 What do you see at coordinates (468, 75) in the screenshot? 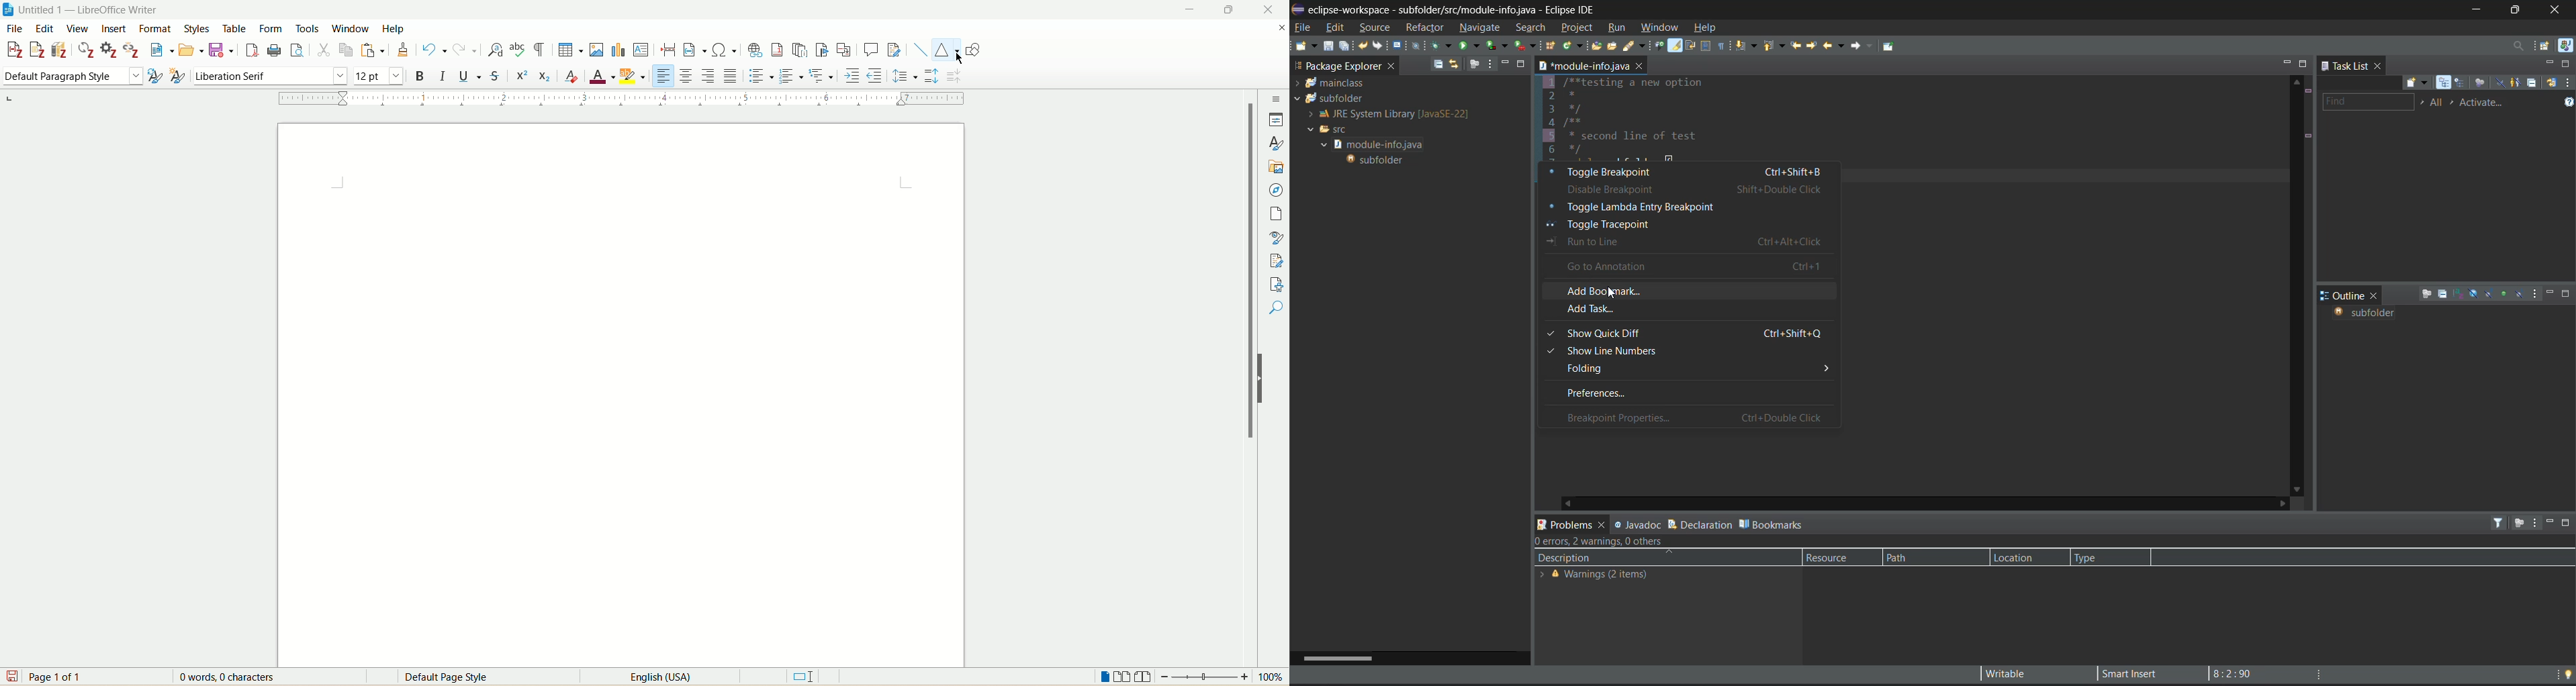
I see `underline` at bounding box center [468, 75].